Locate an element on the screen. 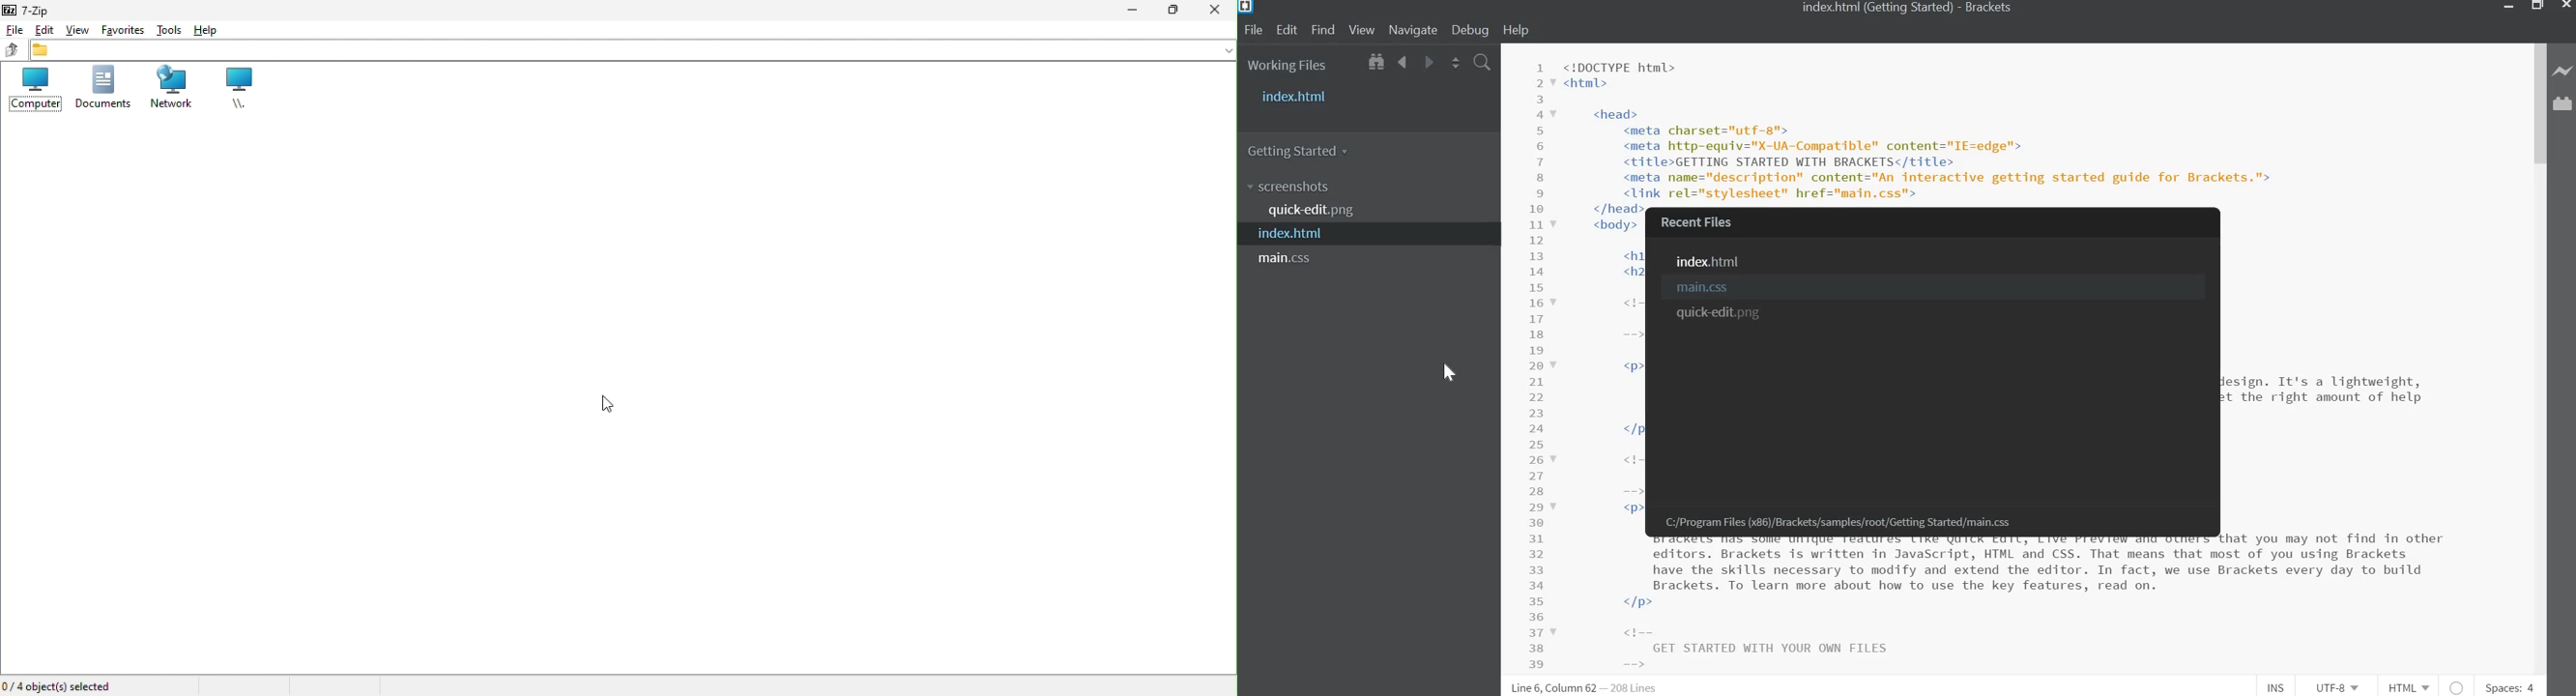 Image resolution: width=2576 pixels, height=700 pixels. cursor is located at coordinates (1446, 370).